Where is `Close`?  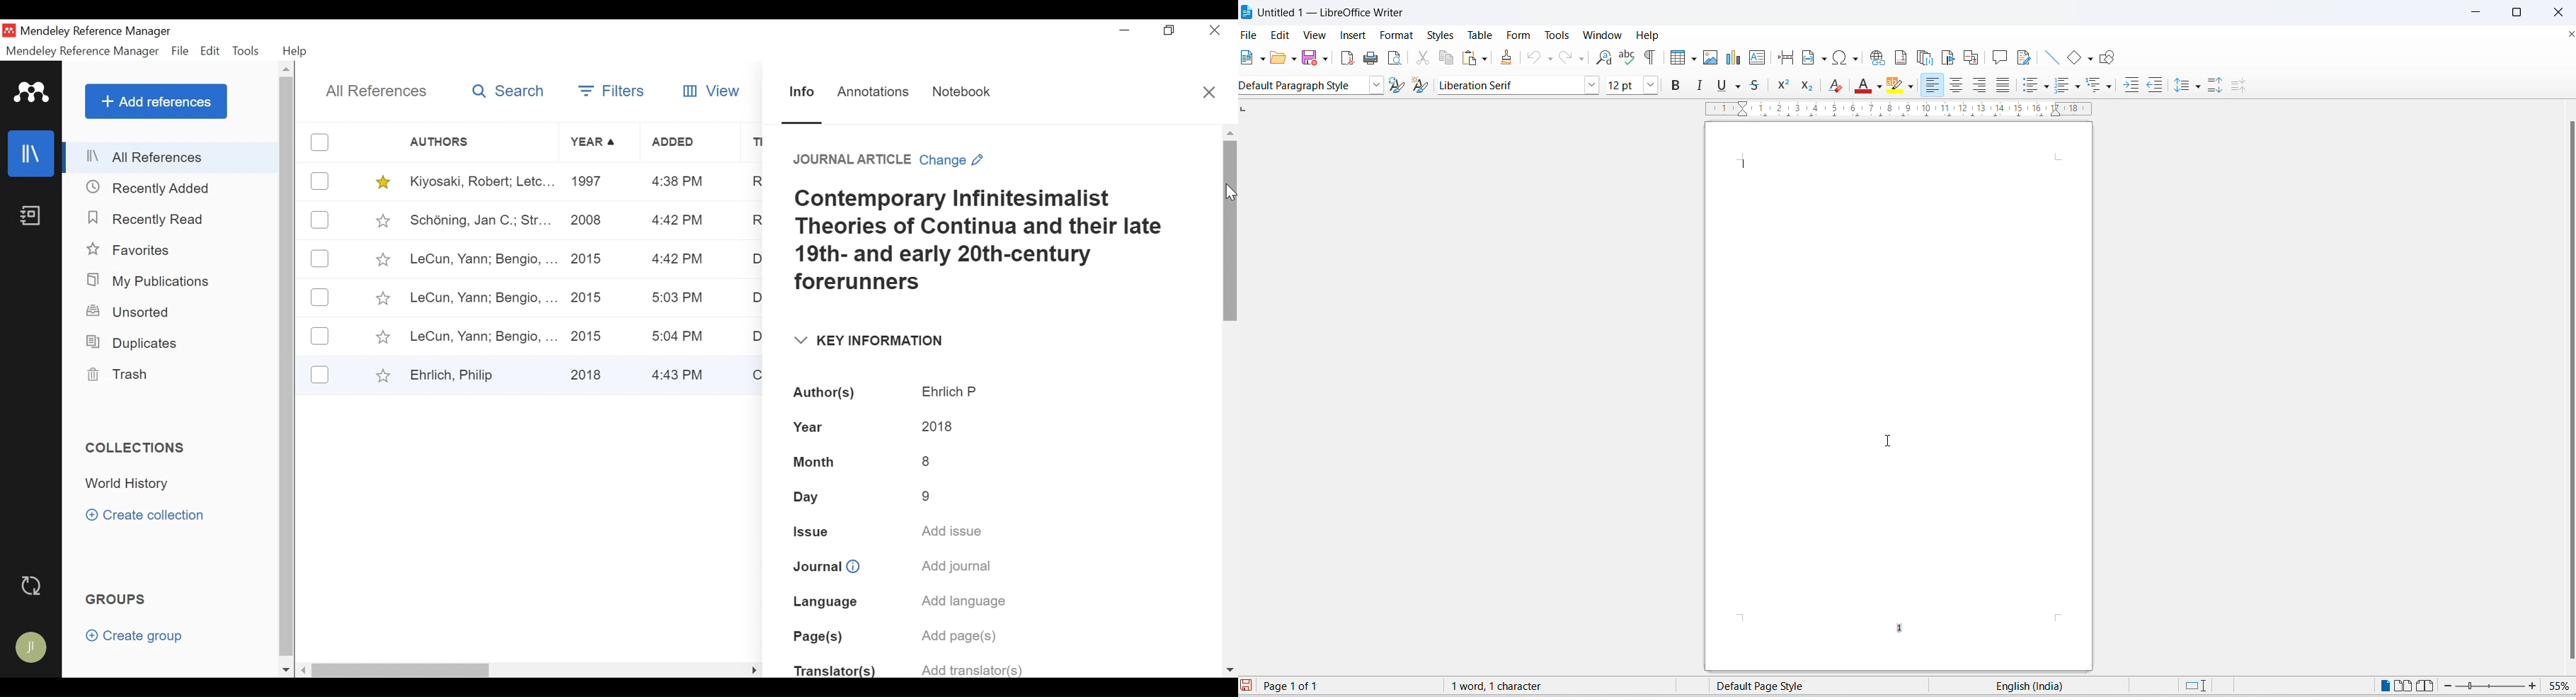
Close is located at coordinates (1209, 92).